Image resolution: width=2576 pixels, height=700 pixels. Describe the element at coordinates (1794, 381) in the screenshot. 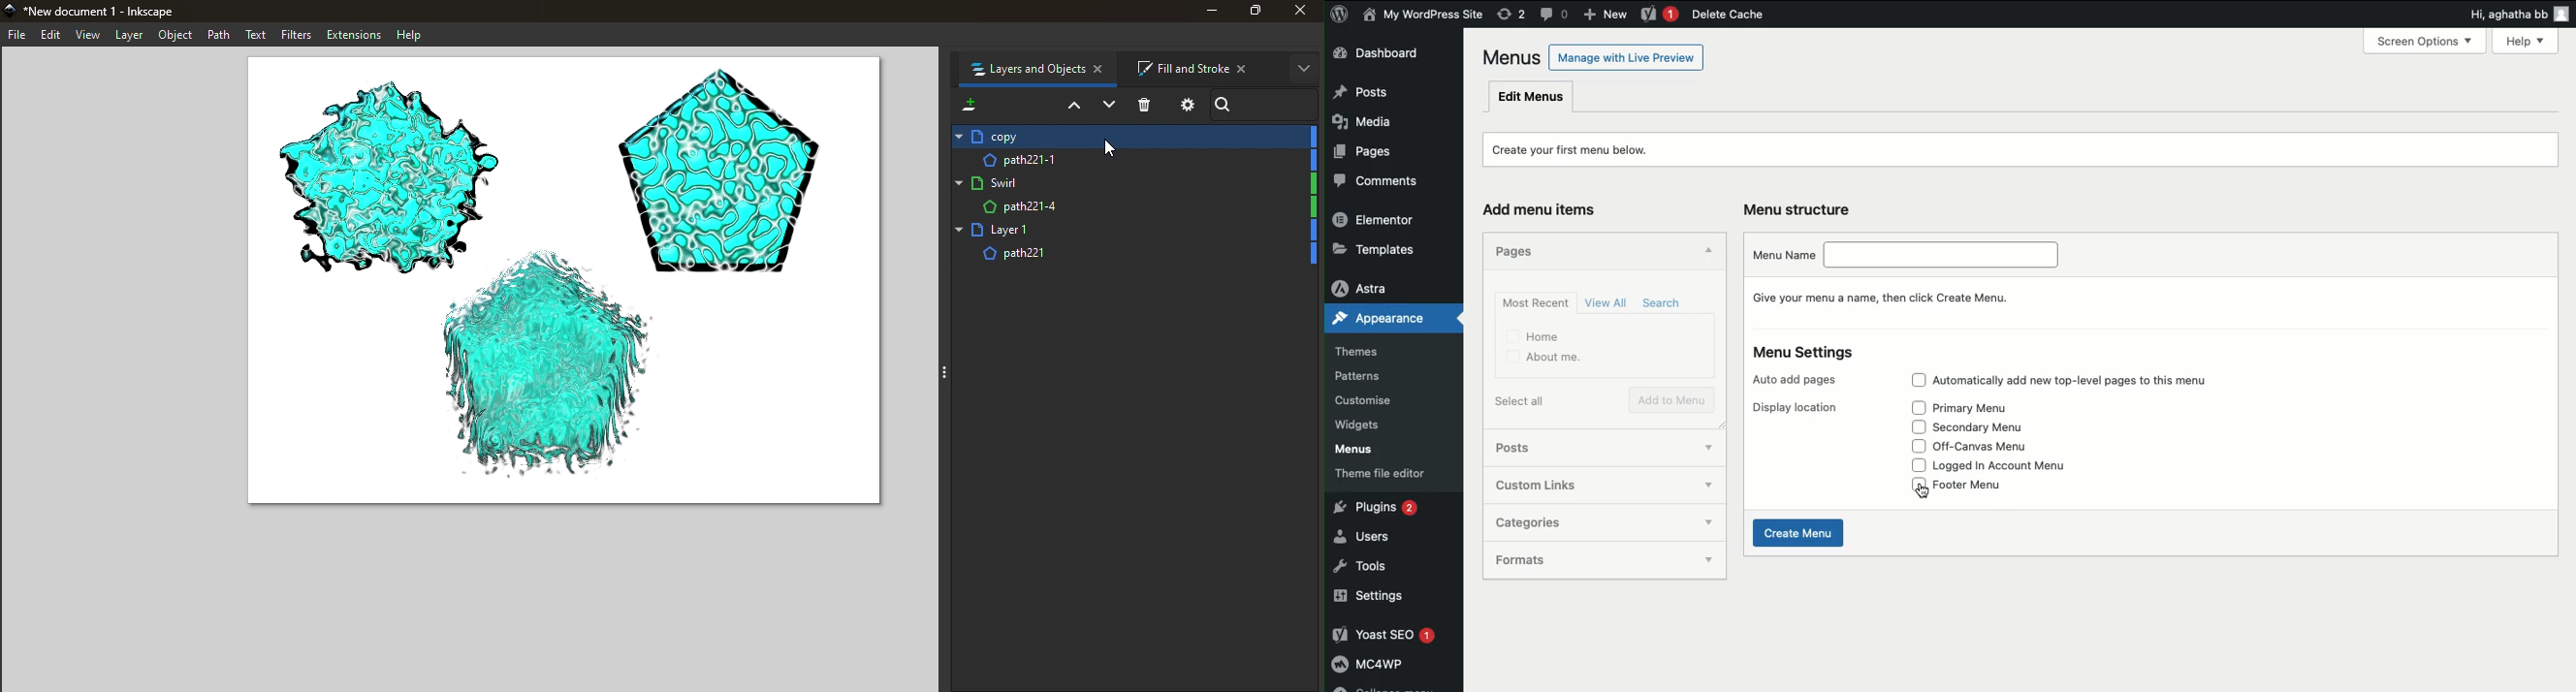

I see `Auto add pages` at that location.